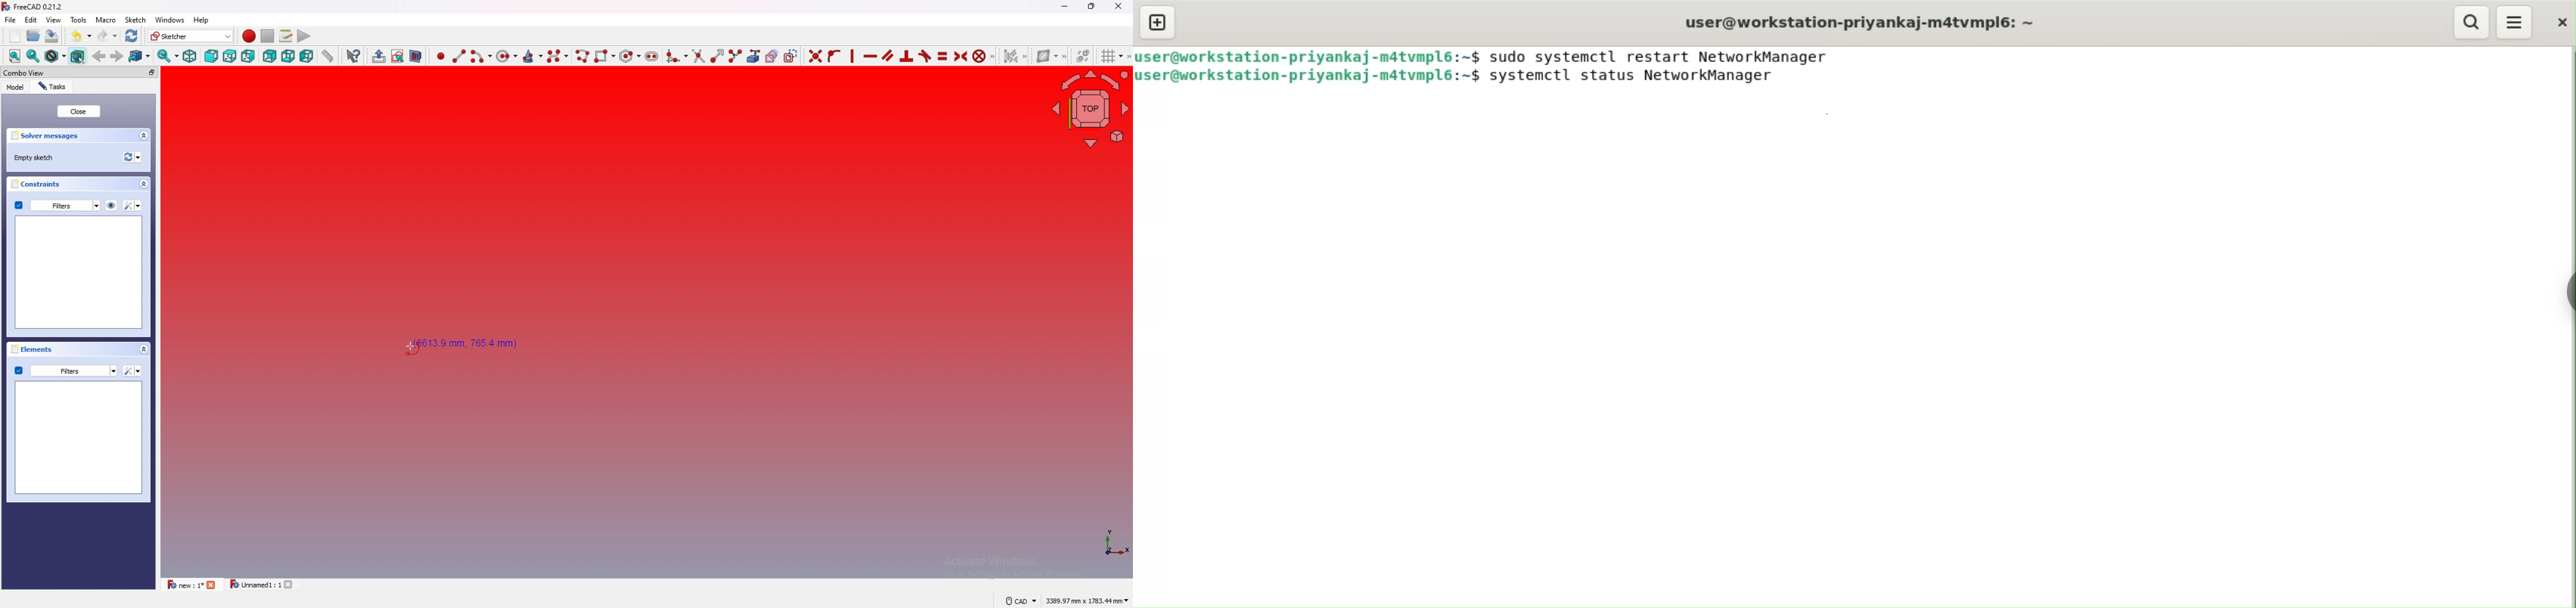  I want to click on axis, so click(1111, 542).